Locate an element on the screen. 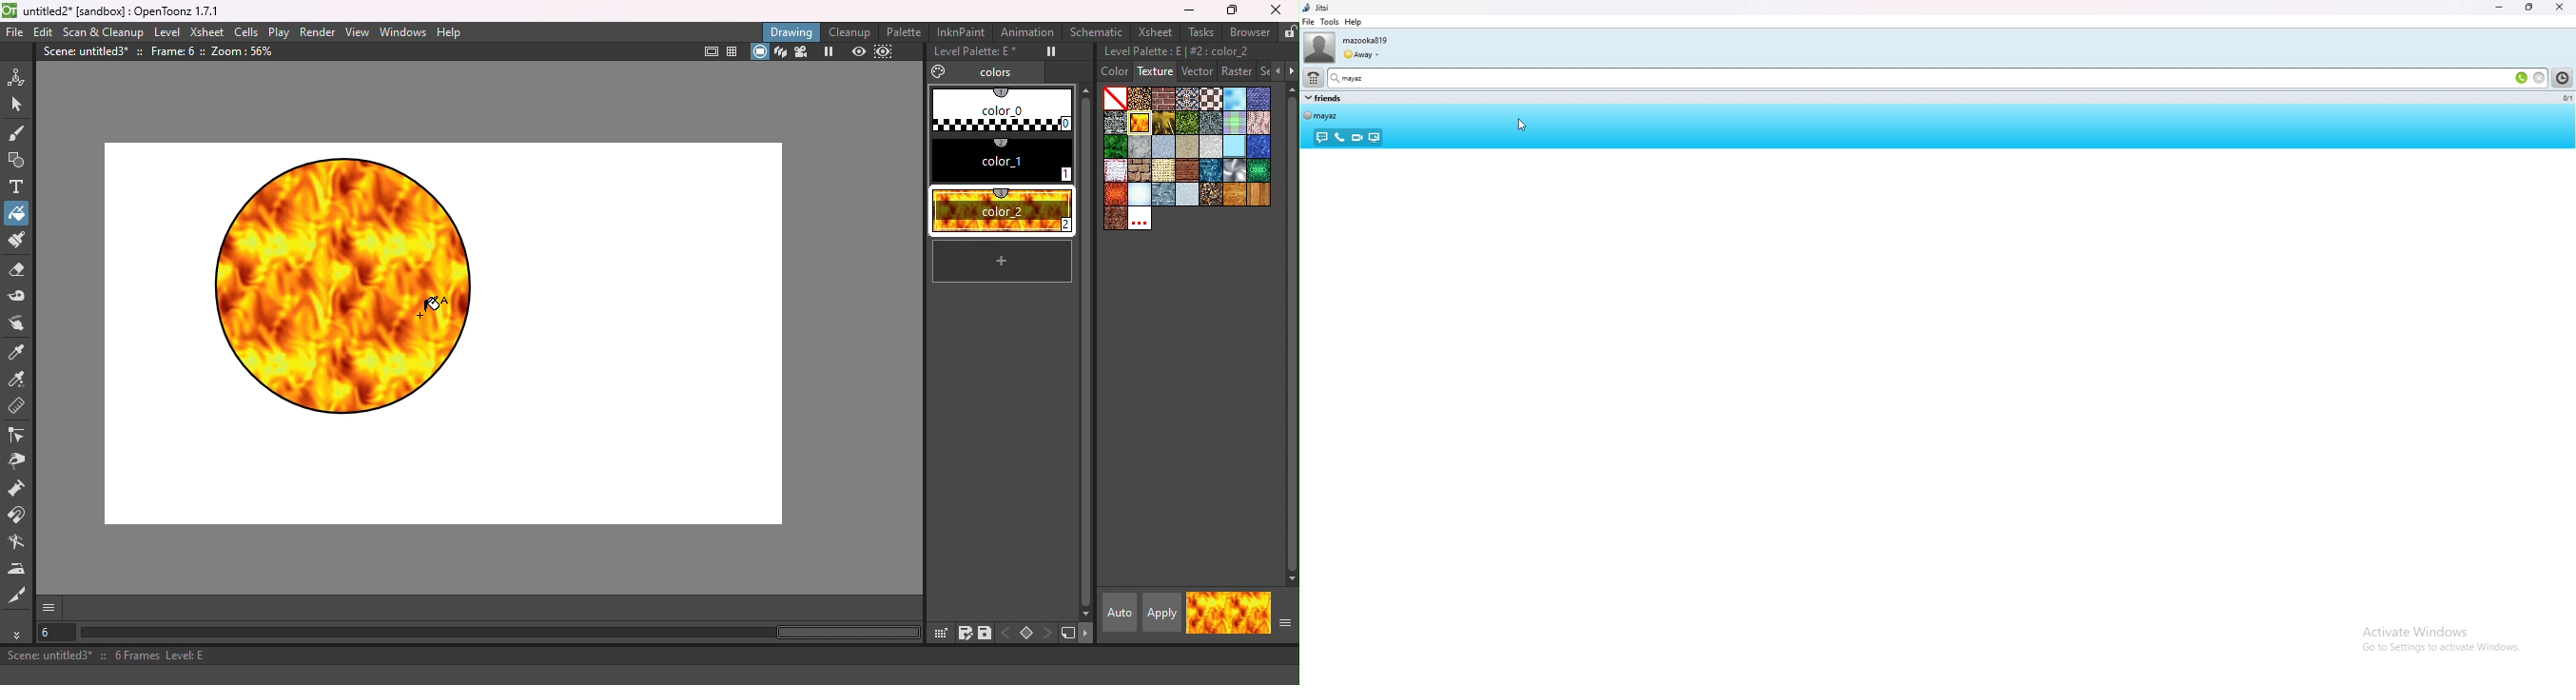 This screenshot has width=2576, height=700. Next is located at coordinates (1291, 71).